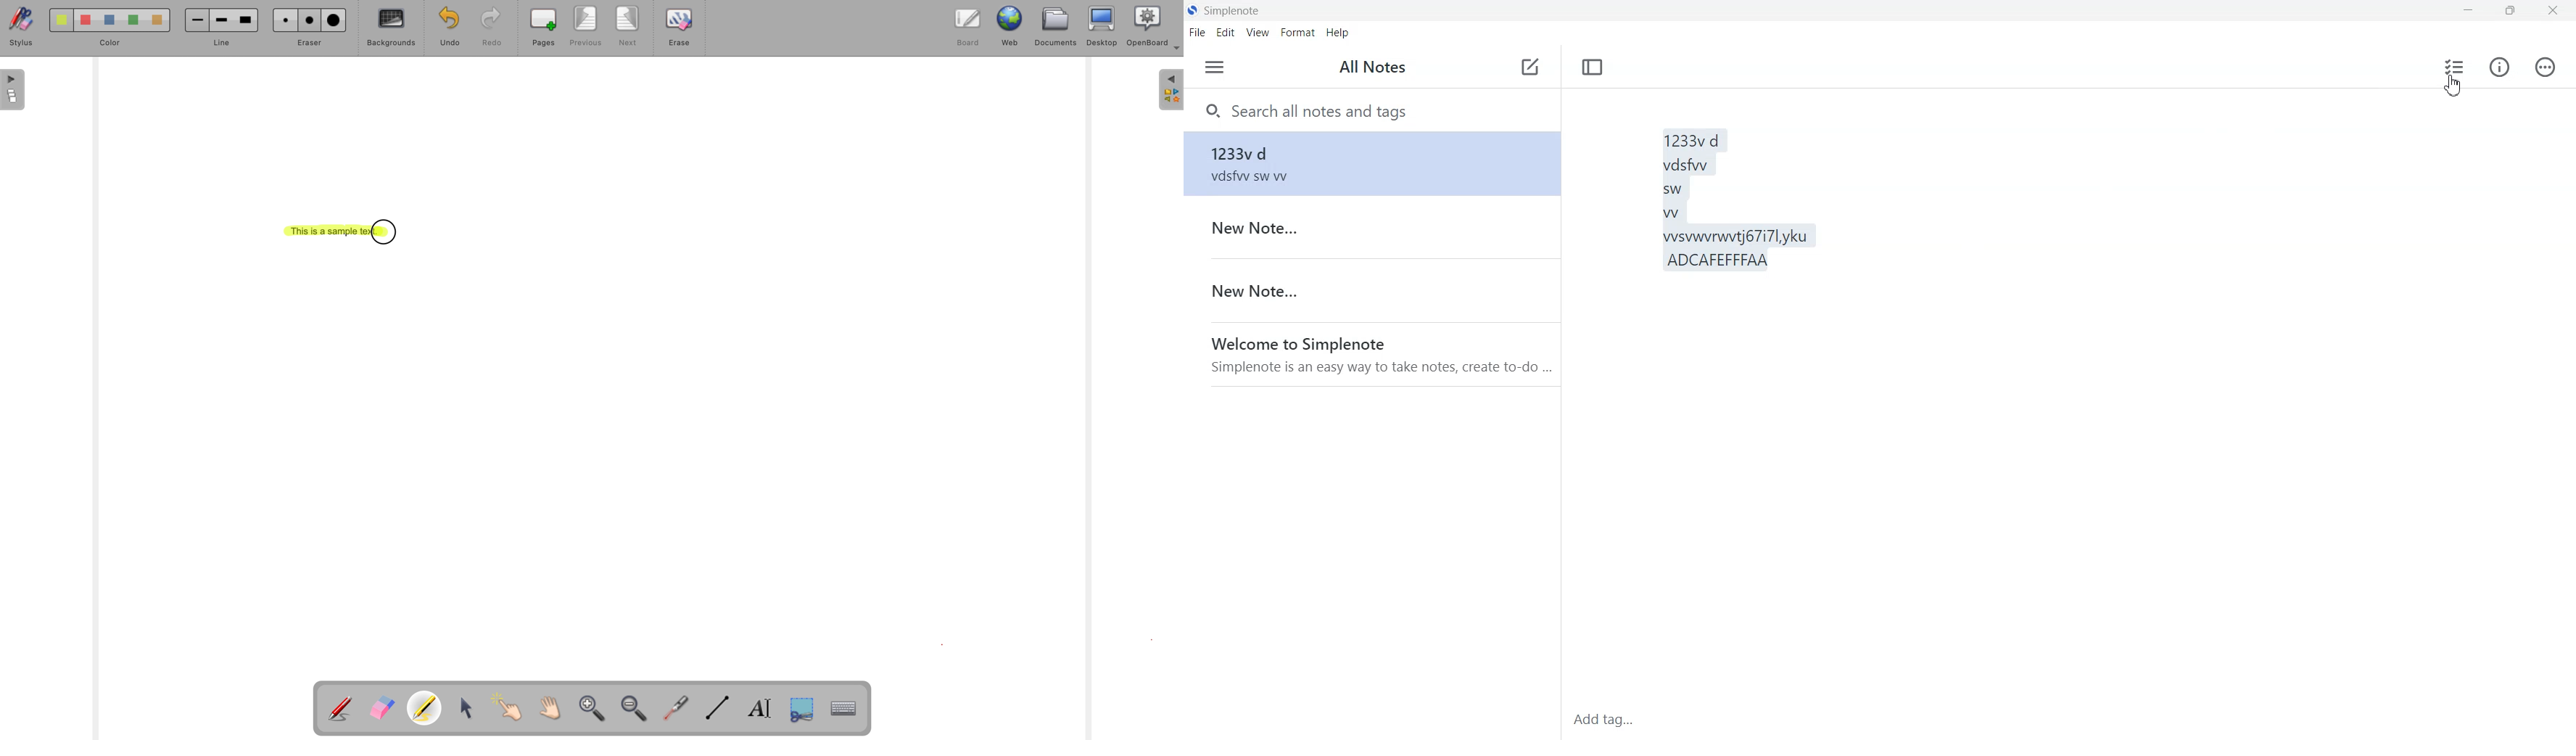 The height and width of the screenshot is (756, 2576). What do you see at coordinates (2499, 69) in the screenshot?
I see `Info` at bounding box center [2499, 69].